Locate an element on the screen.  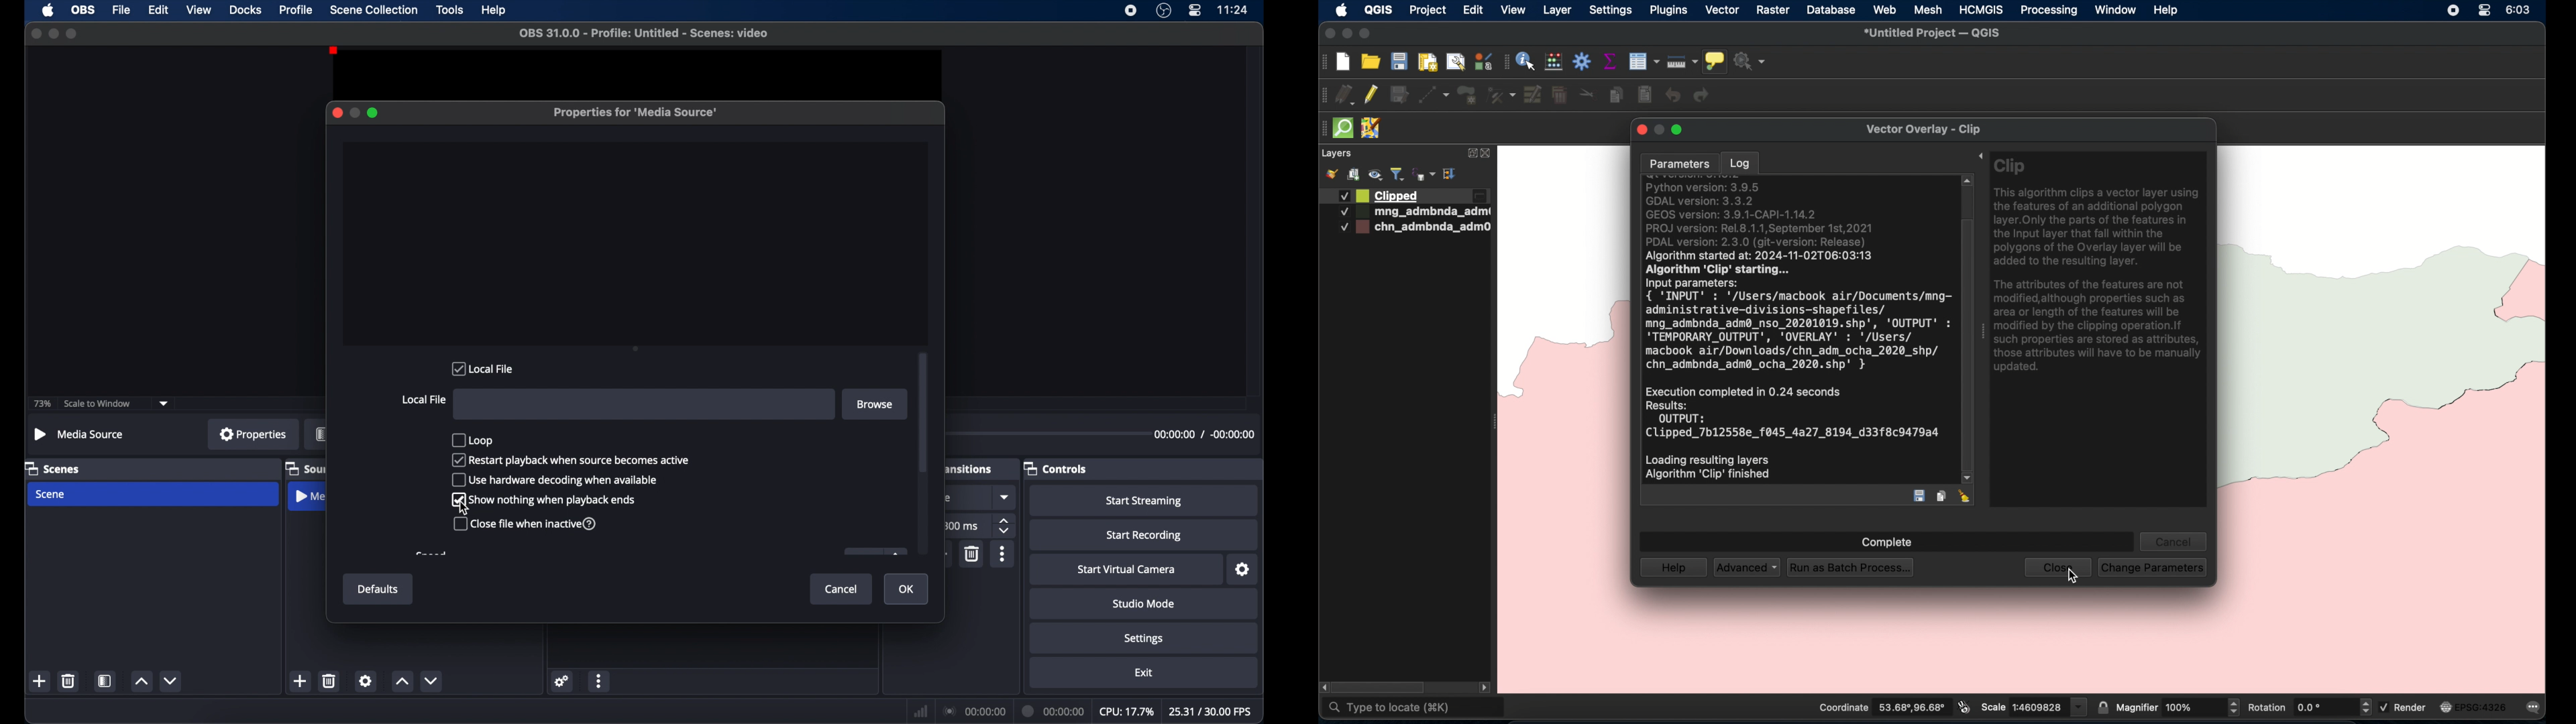
obs studio is located at coordinates (1163, 11).